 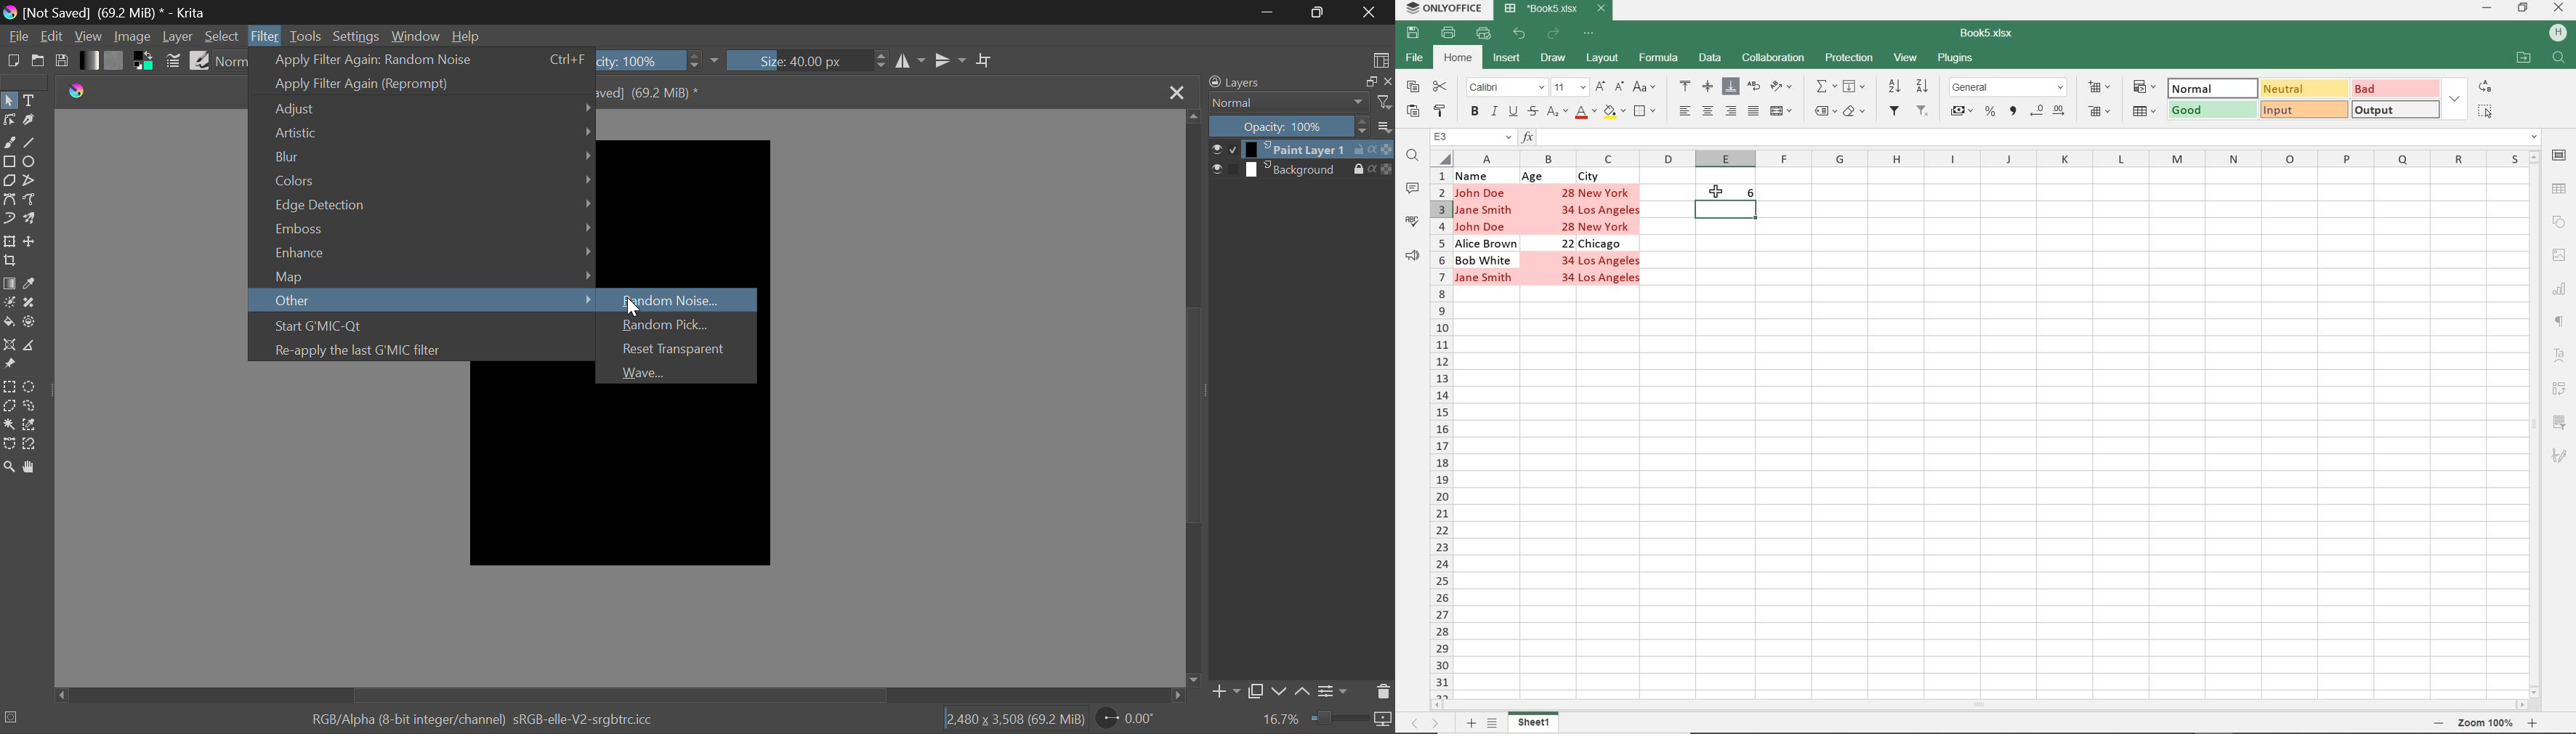 What do you see at coordinates (9, 283) in the screenshot?
I see `Gradient Fill` at bounding box center [9, 283].